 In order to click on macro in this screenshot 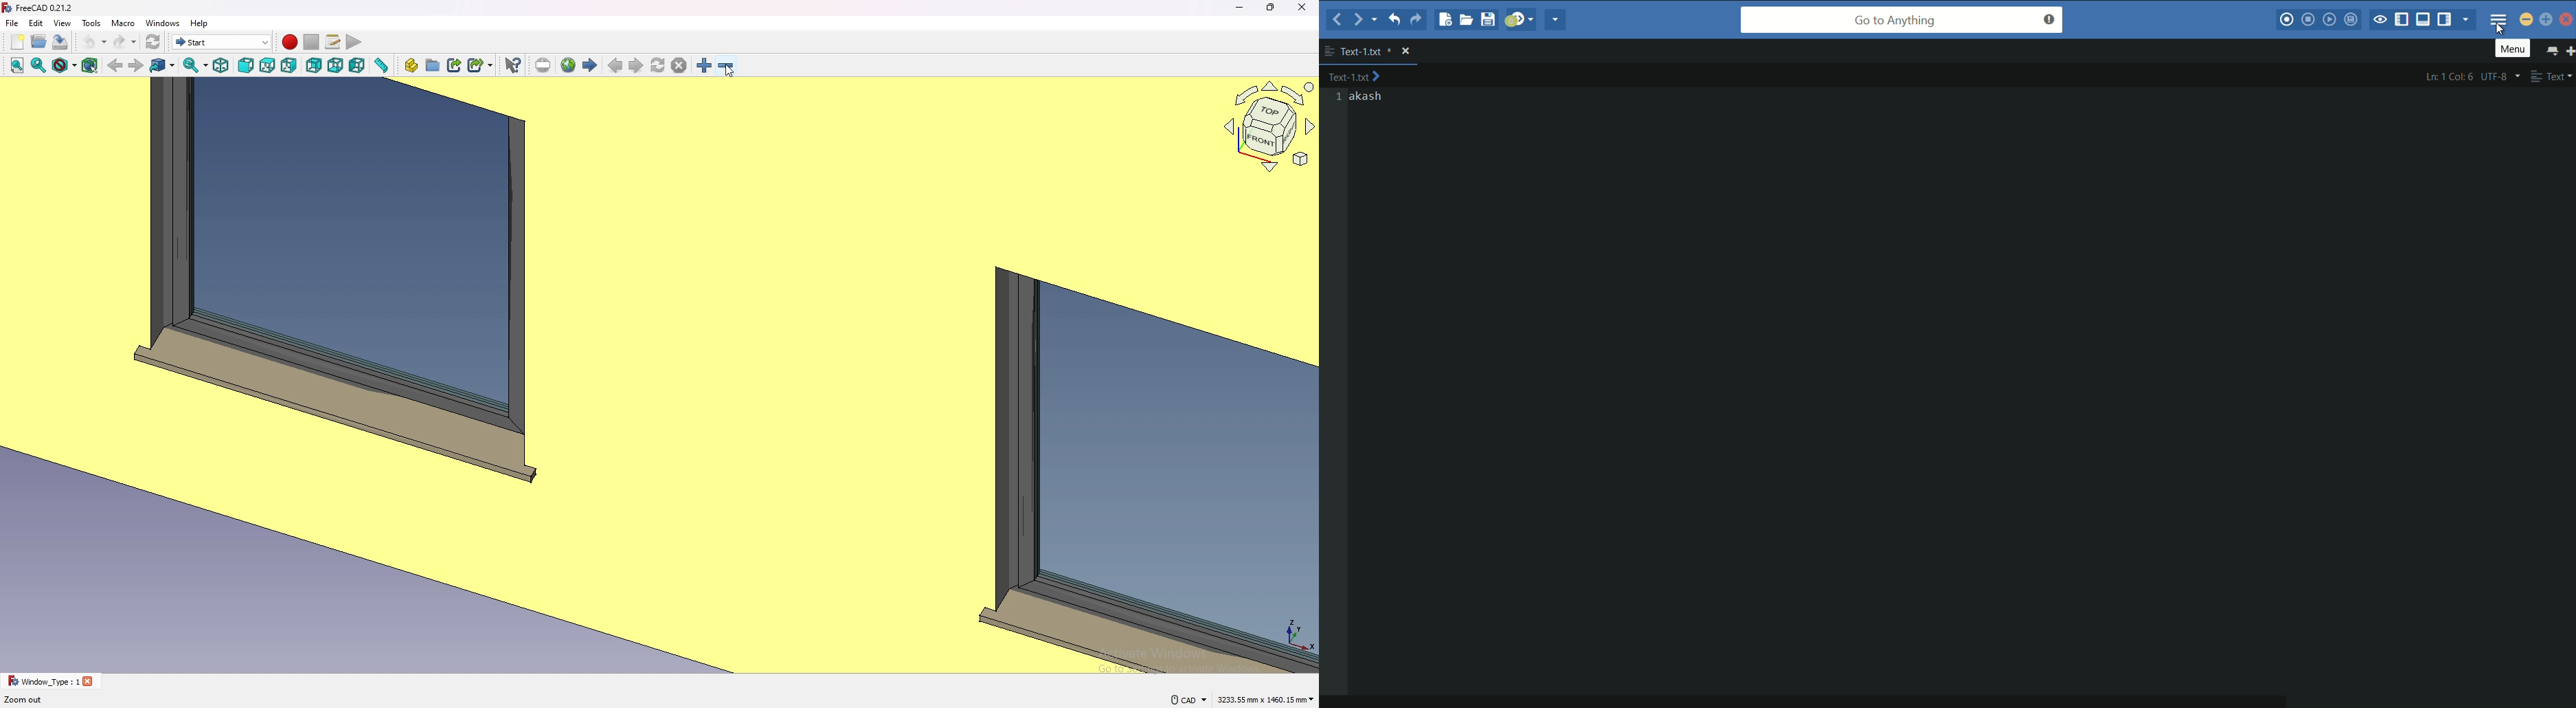, I will do `click(124, 23)`.